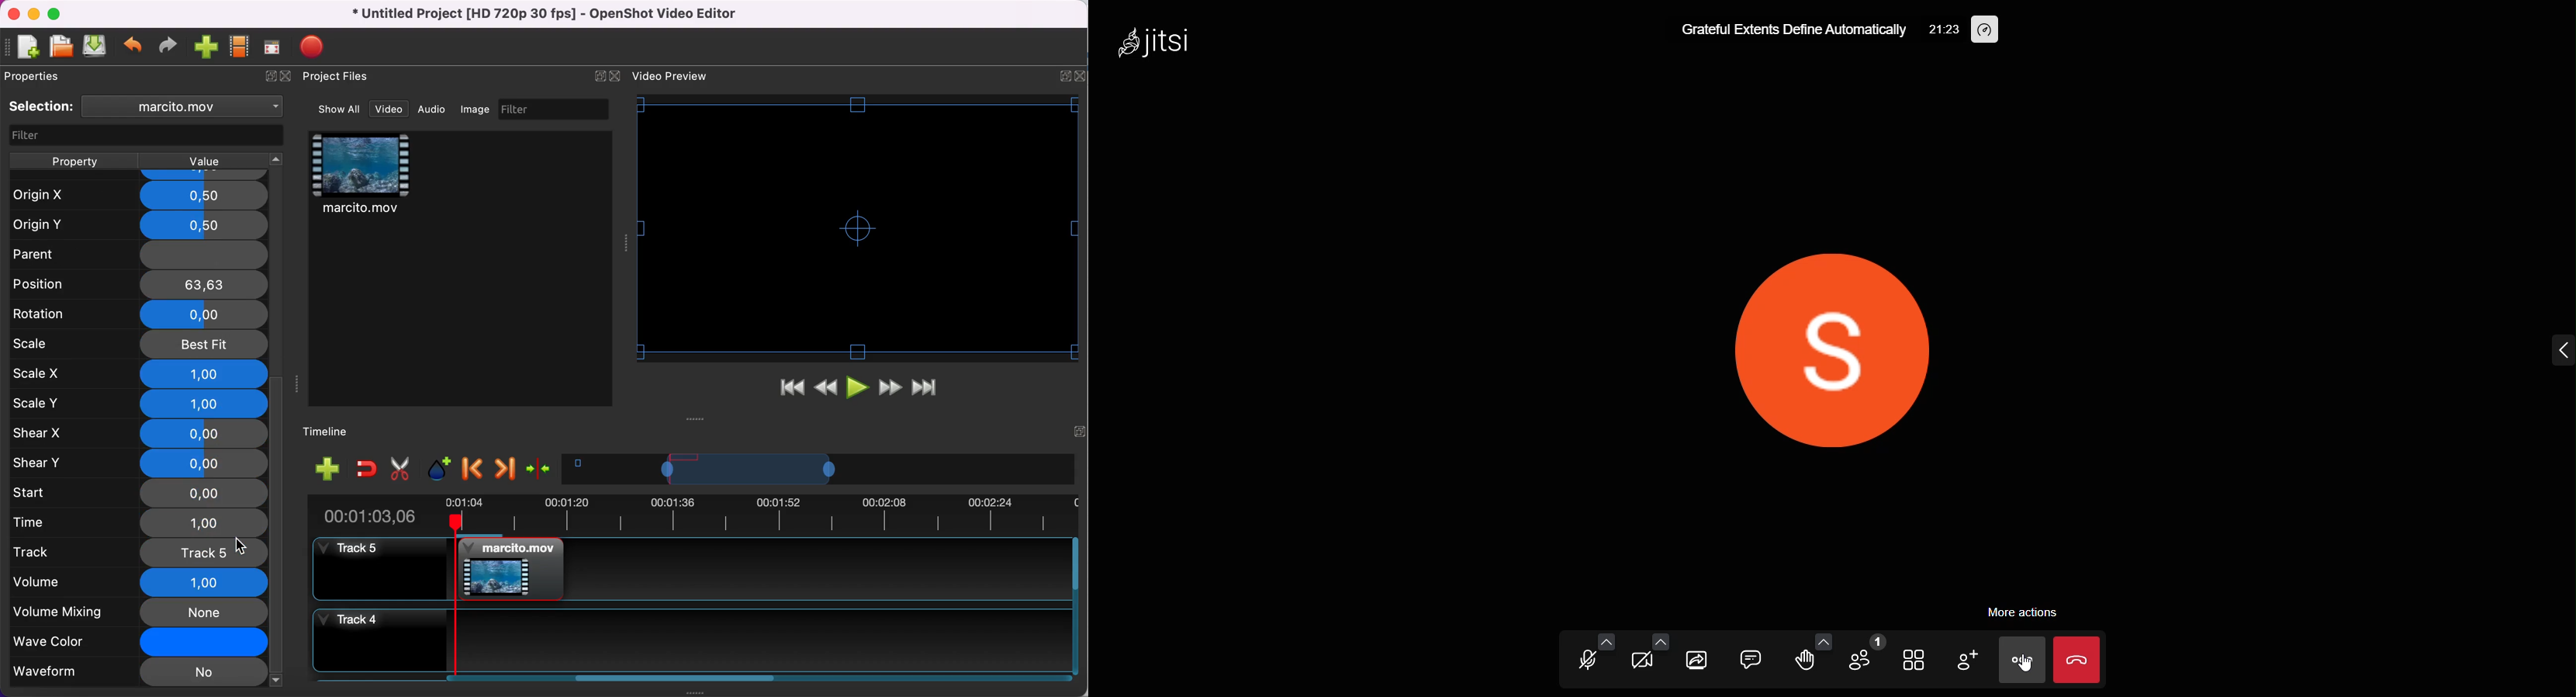 The width and height of the screenshot is (2576, 700). Describe the element at coordinates (1965, 657) in the screenshot. I see `invite people` at that location.